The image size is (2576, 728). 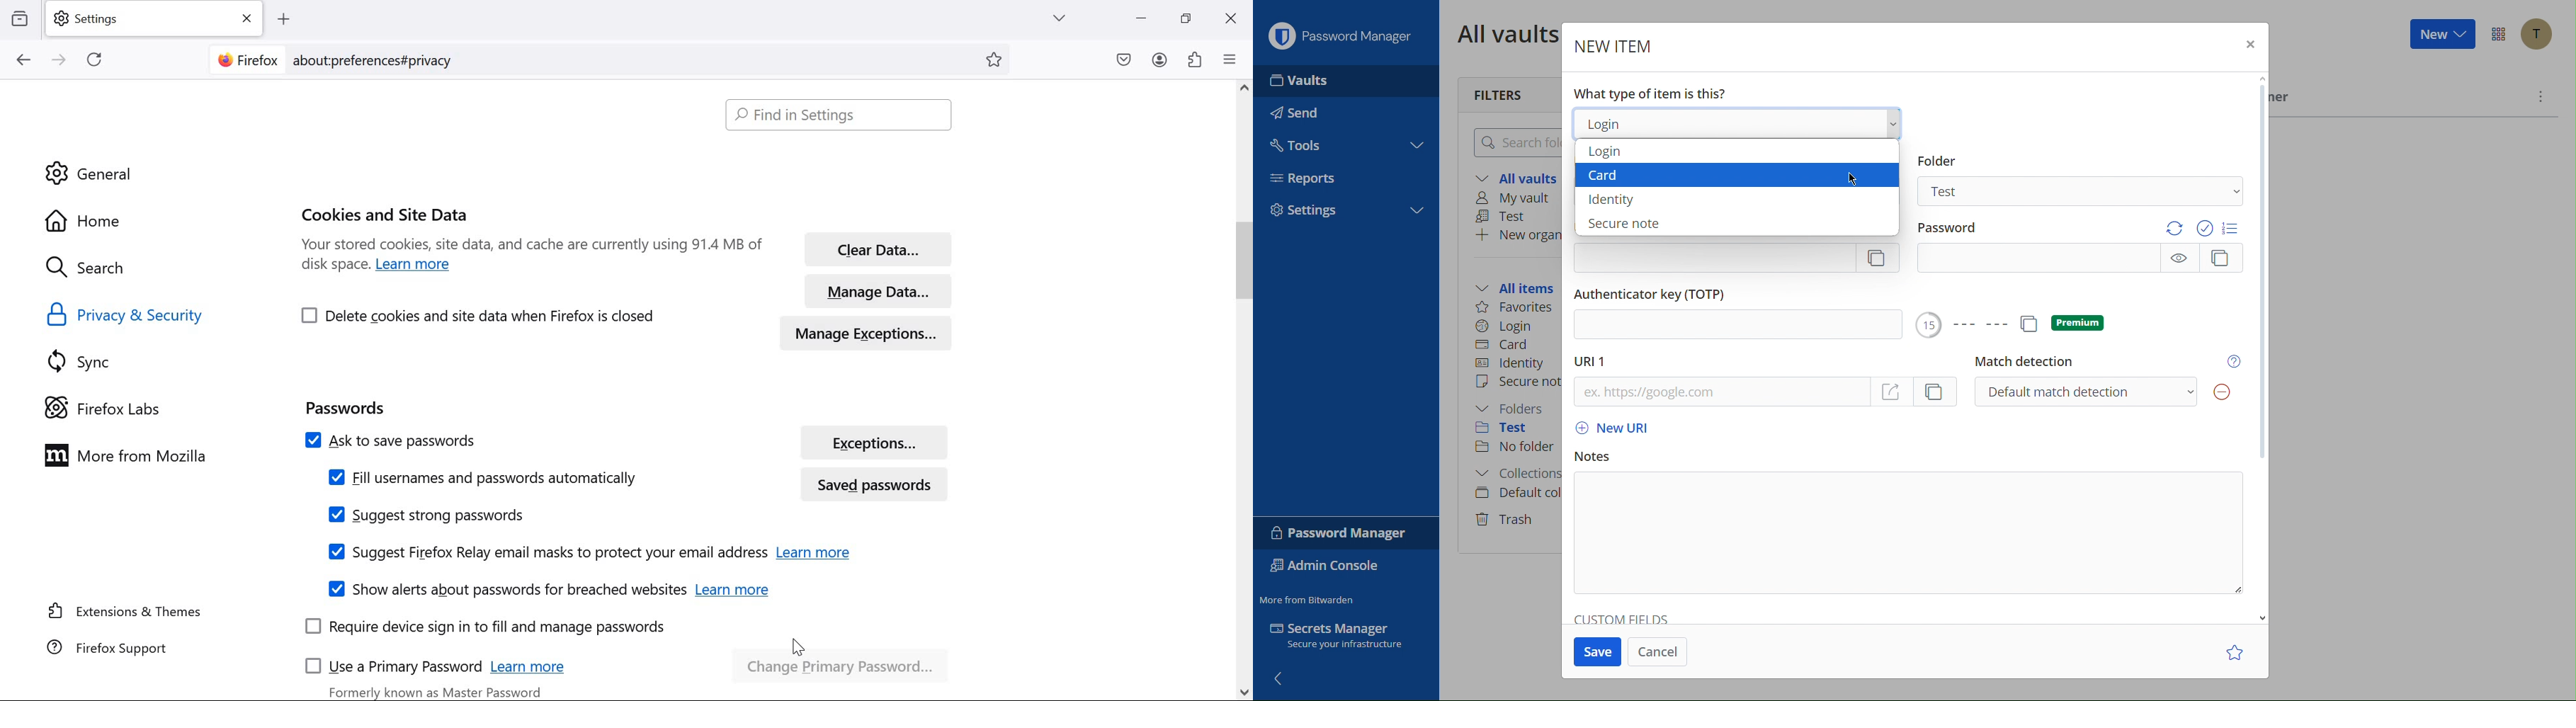 What do you see at coordinates (94, 59) in the screenshot?
I see `reload` at bounding box center [94, 59].